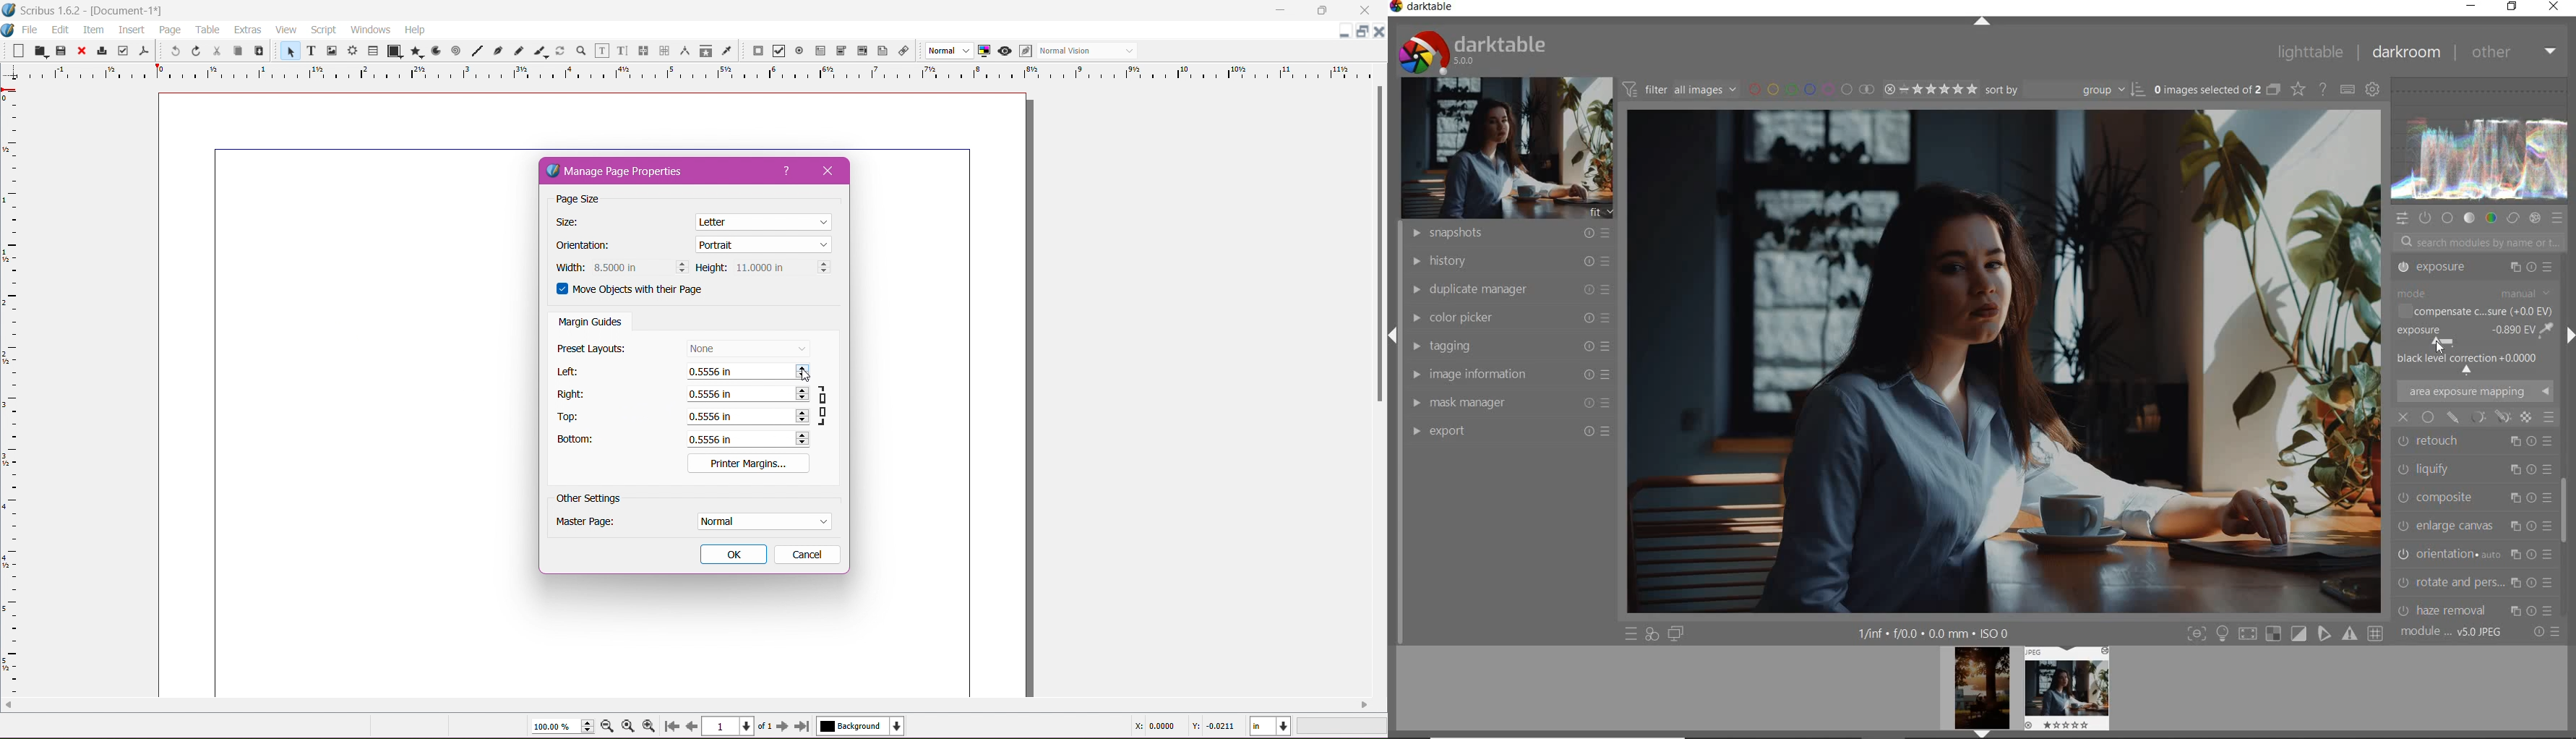 This screenshot has height=756, width=2576. What do you see at coordinates (2472, 389) in the screenshot?
I see `LIQUIFY` at bounding box center [2472, 389].